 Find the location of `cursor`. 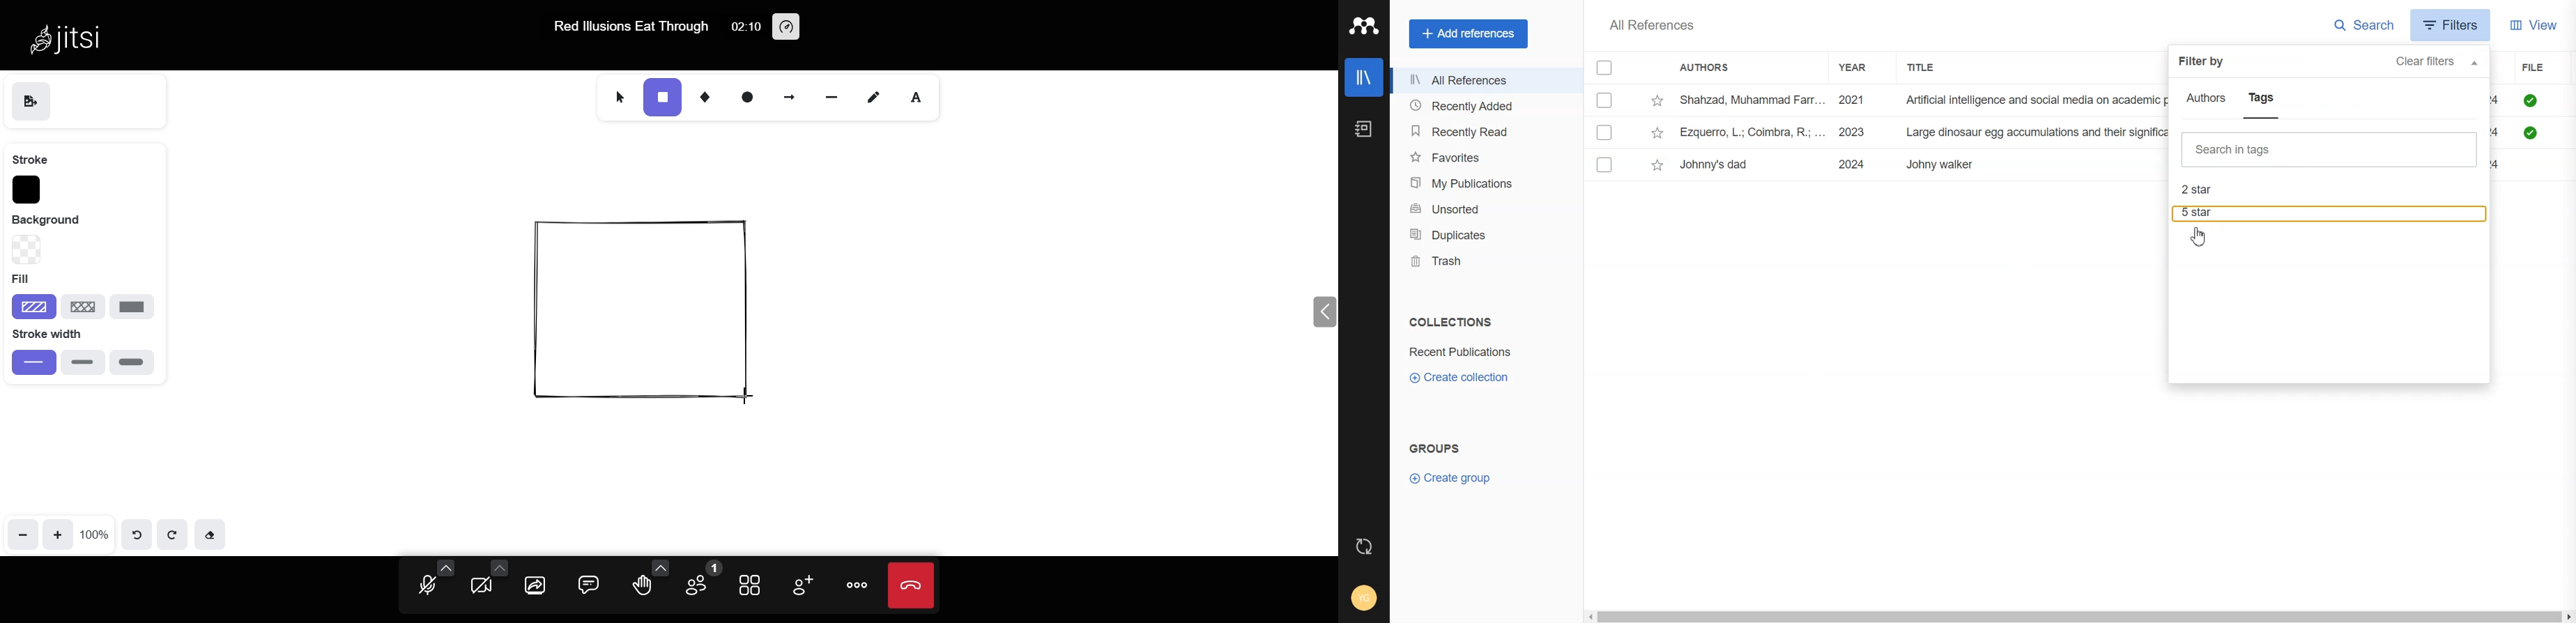

cursor is located at coordinates (741, 398).